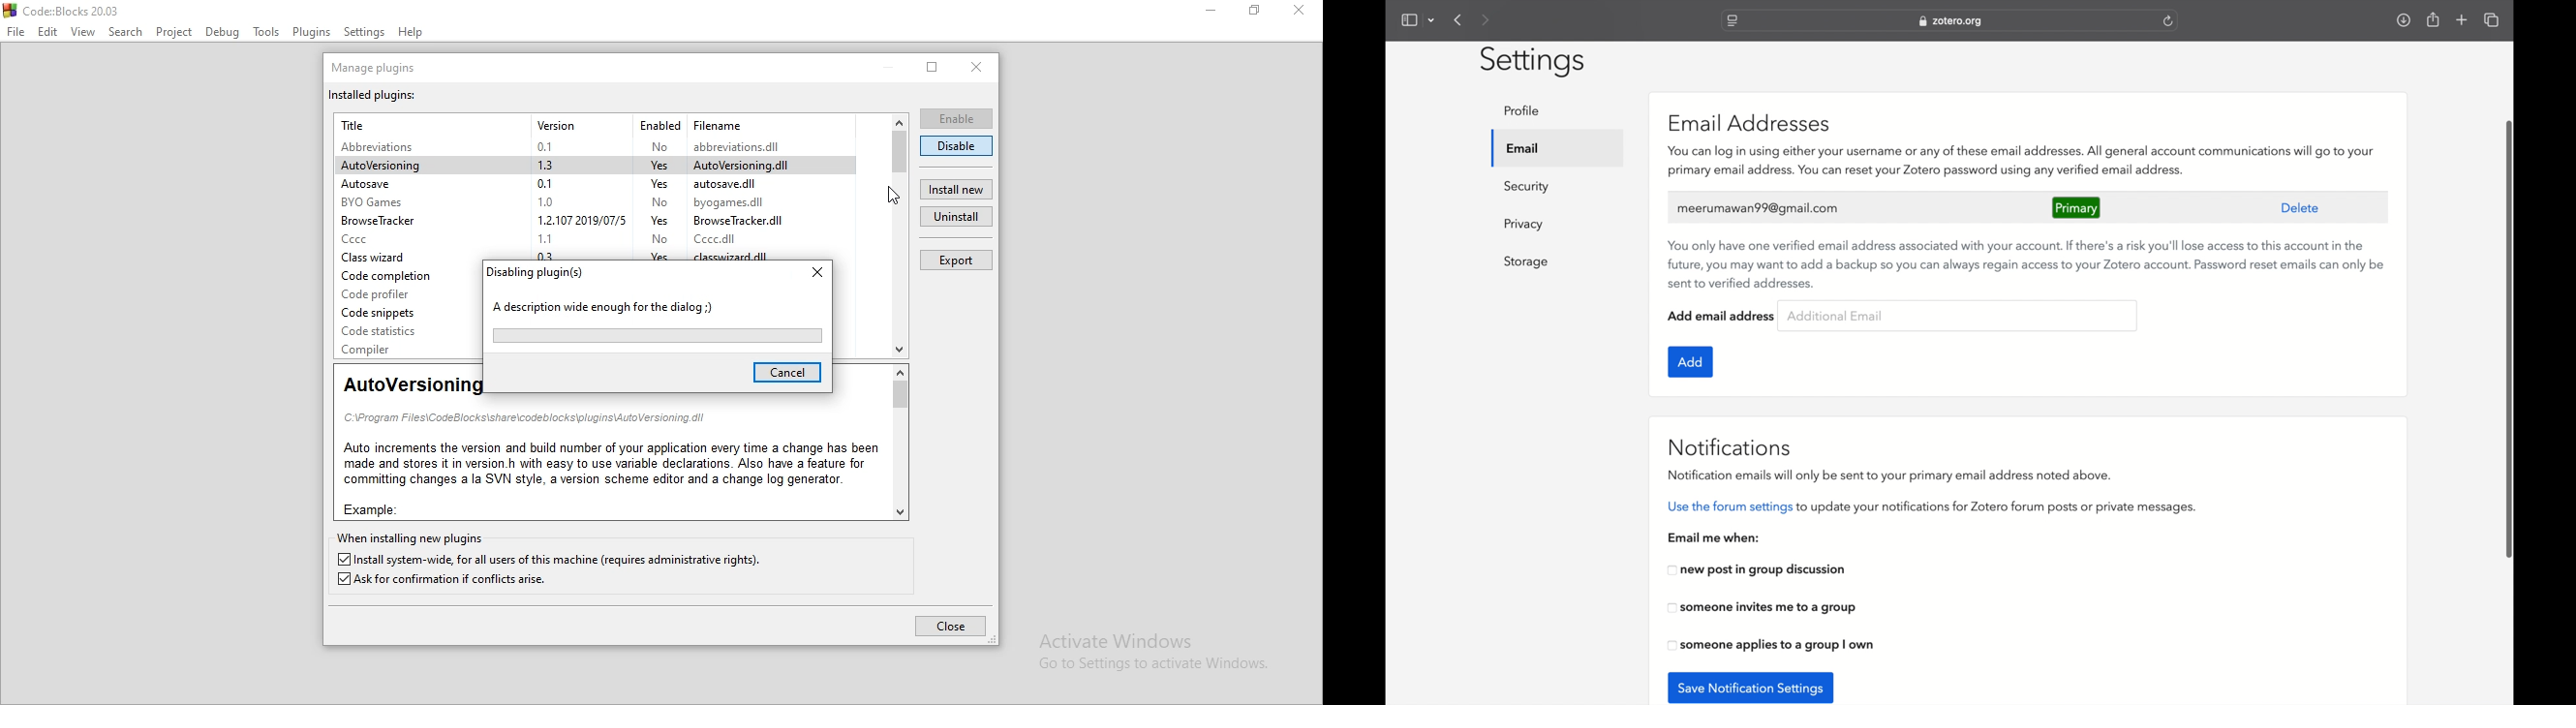  What do you see at coordinates (658, 336) in the screenshot?
I see `progress bar` at bounding box center [658, 336].